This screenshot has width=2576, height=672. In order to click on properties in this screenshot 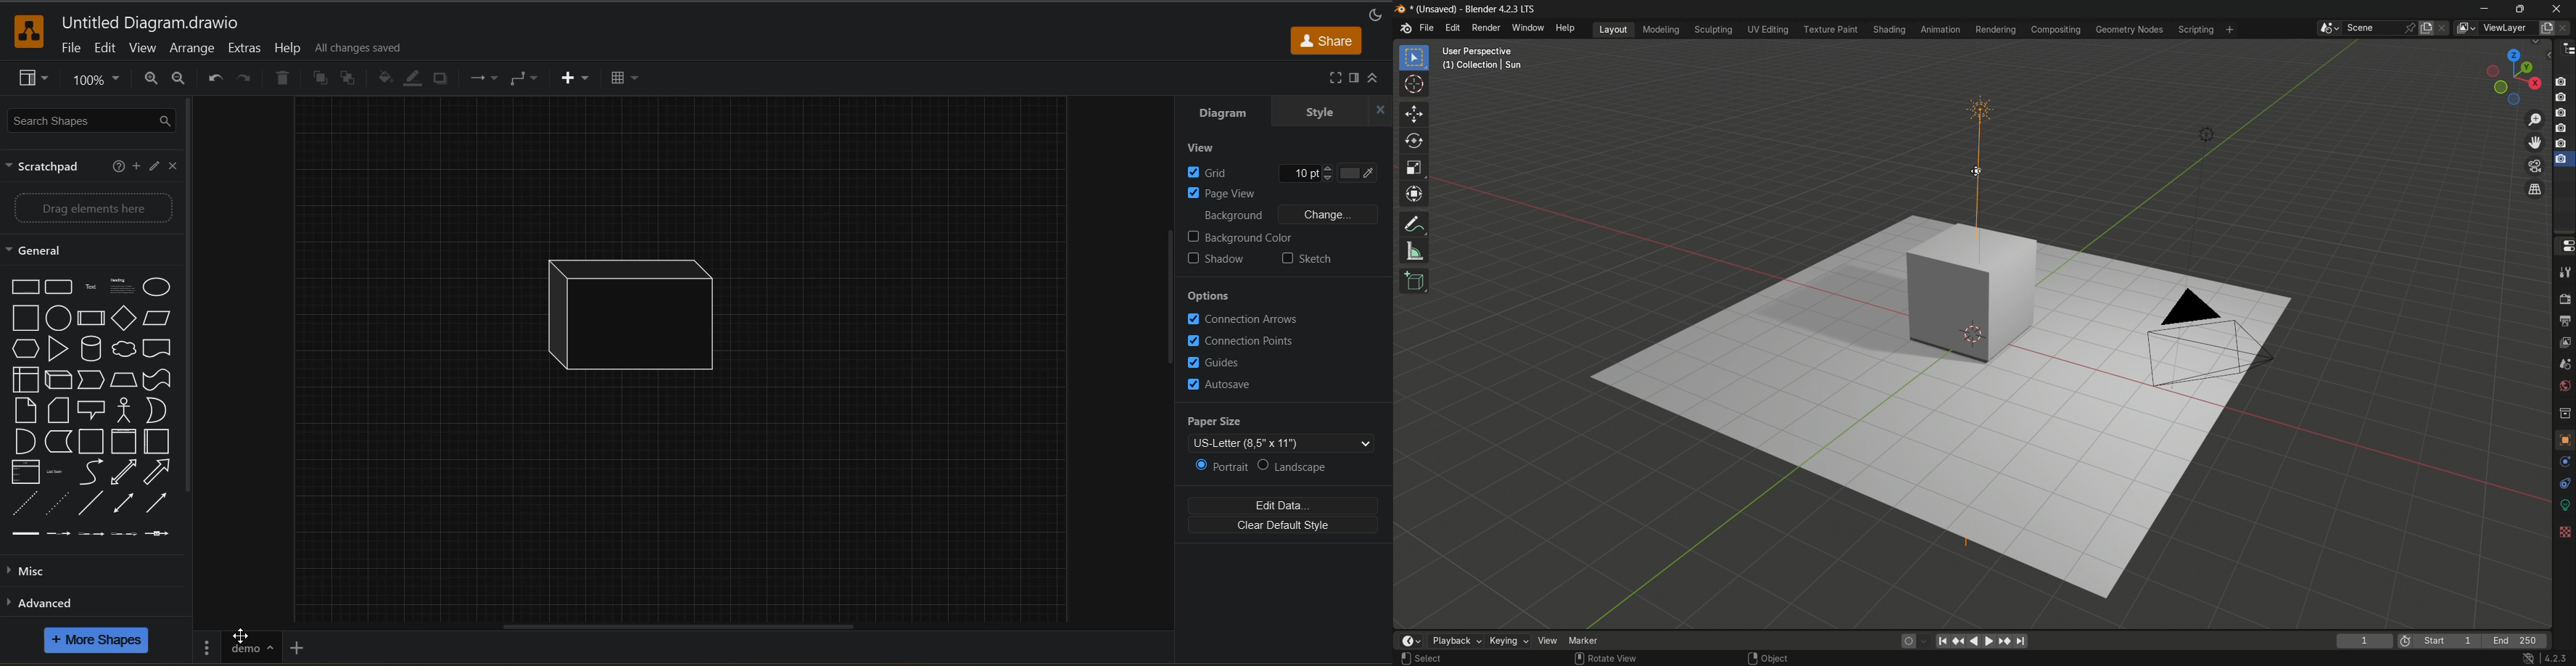, I will do `click(2564, 249)`.